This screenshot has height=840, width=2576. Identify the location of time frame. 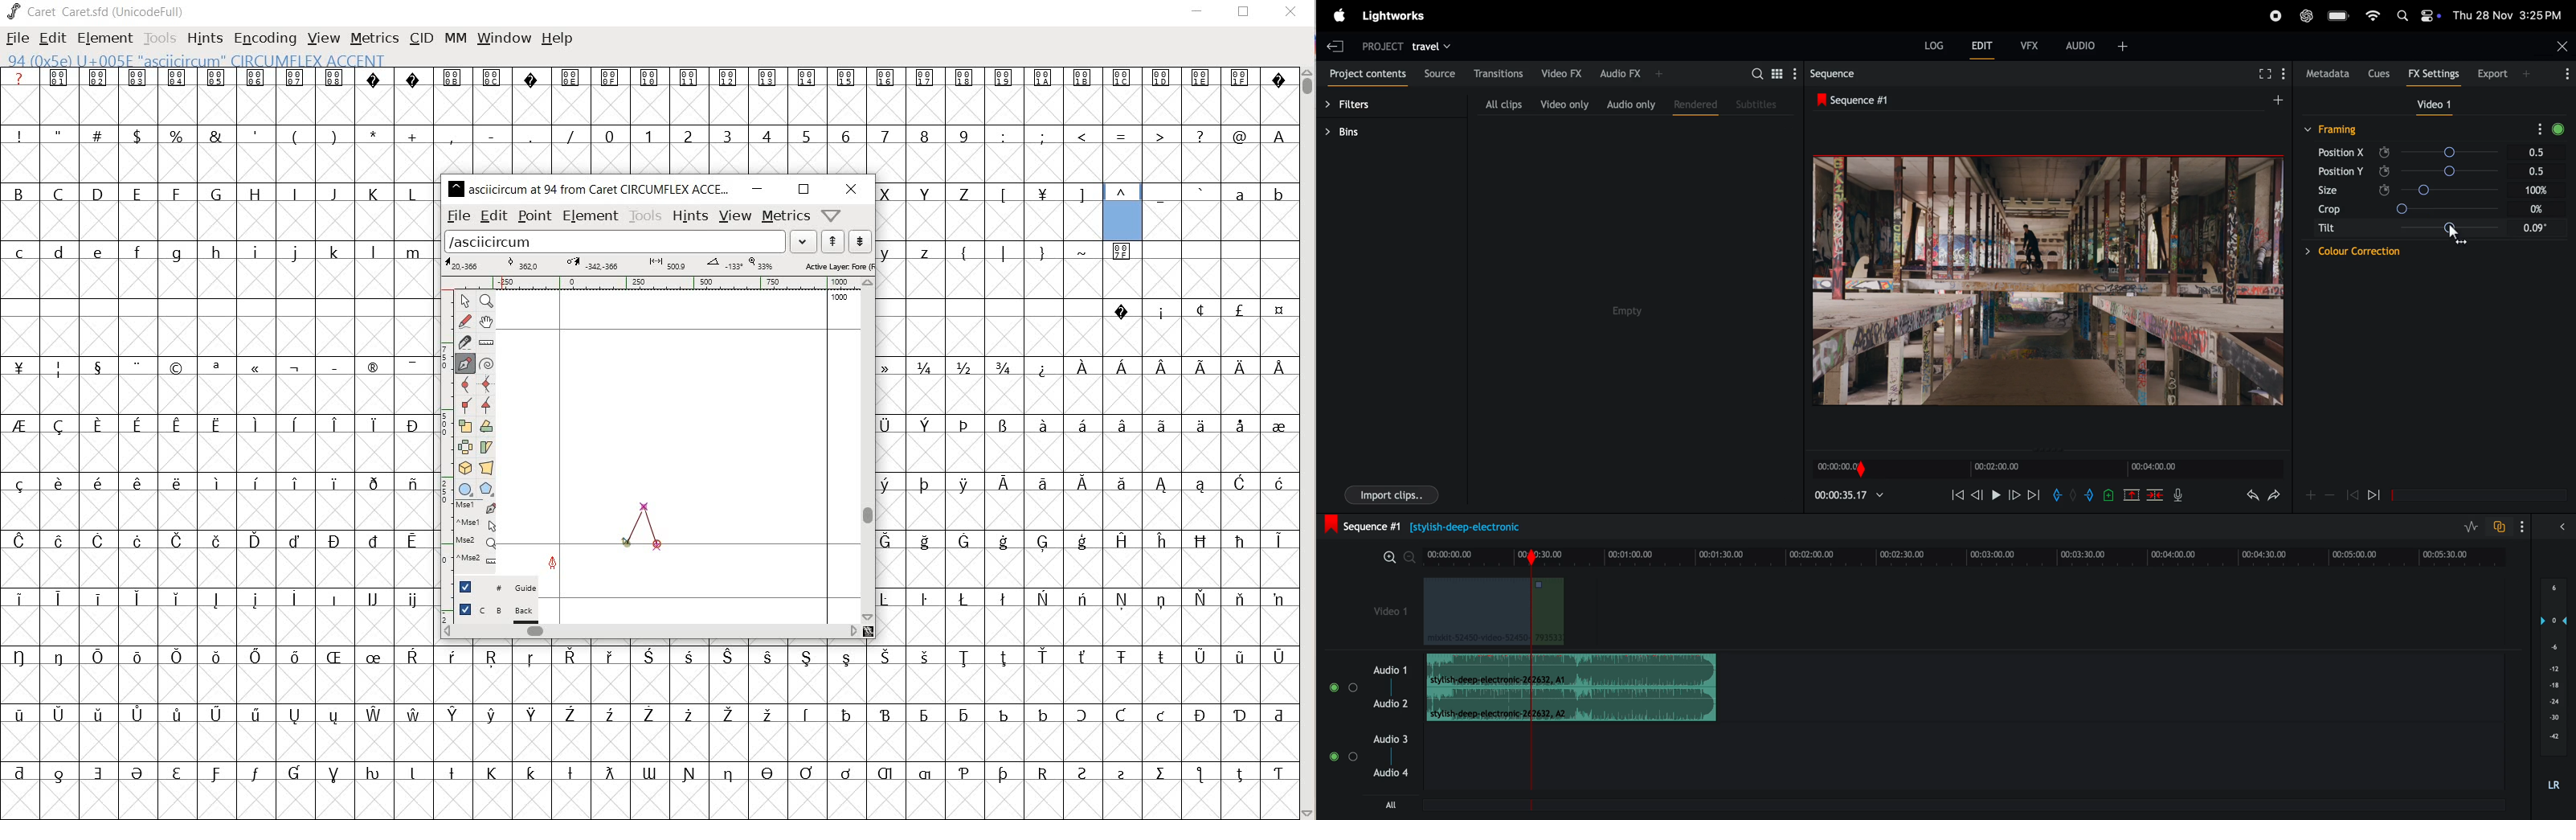
(1848, 495).